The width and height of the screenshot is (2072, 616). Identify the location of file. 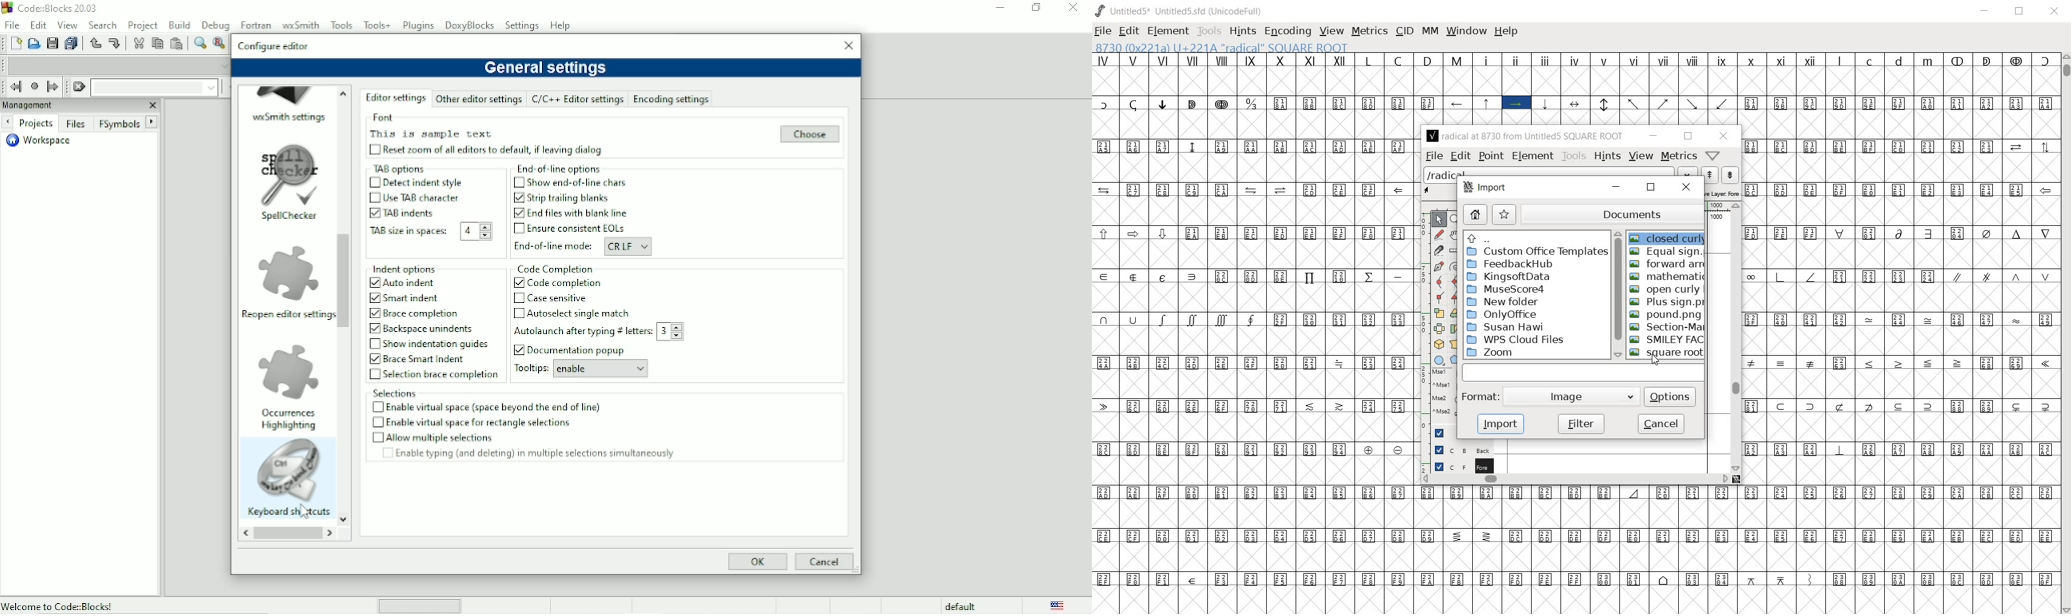
(1433, 157).